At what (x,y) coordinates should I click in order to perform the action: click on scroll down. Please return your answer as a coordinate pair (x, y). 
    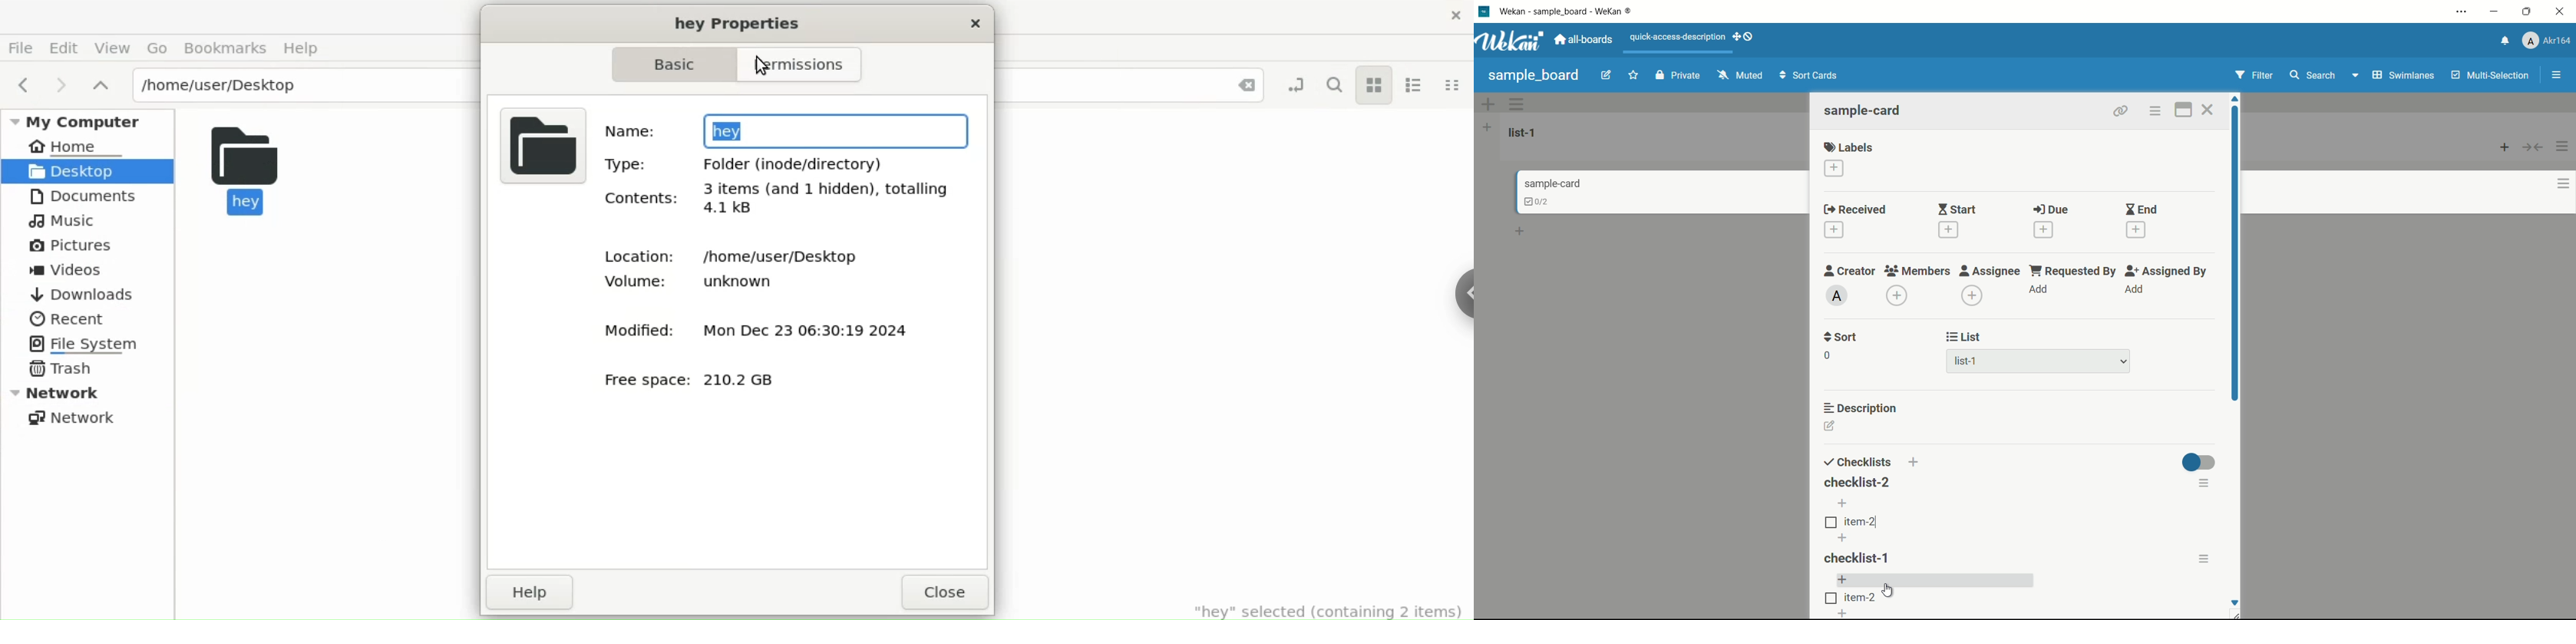
    Looking at the image, I should click on (2234, 602).